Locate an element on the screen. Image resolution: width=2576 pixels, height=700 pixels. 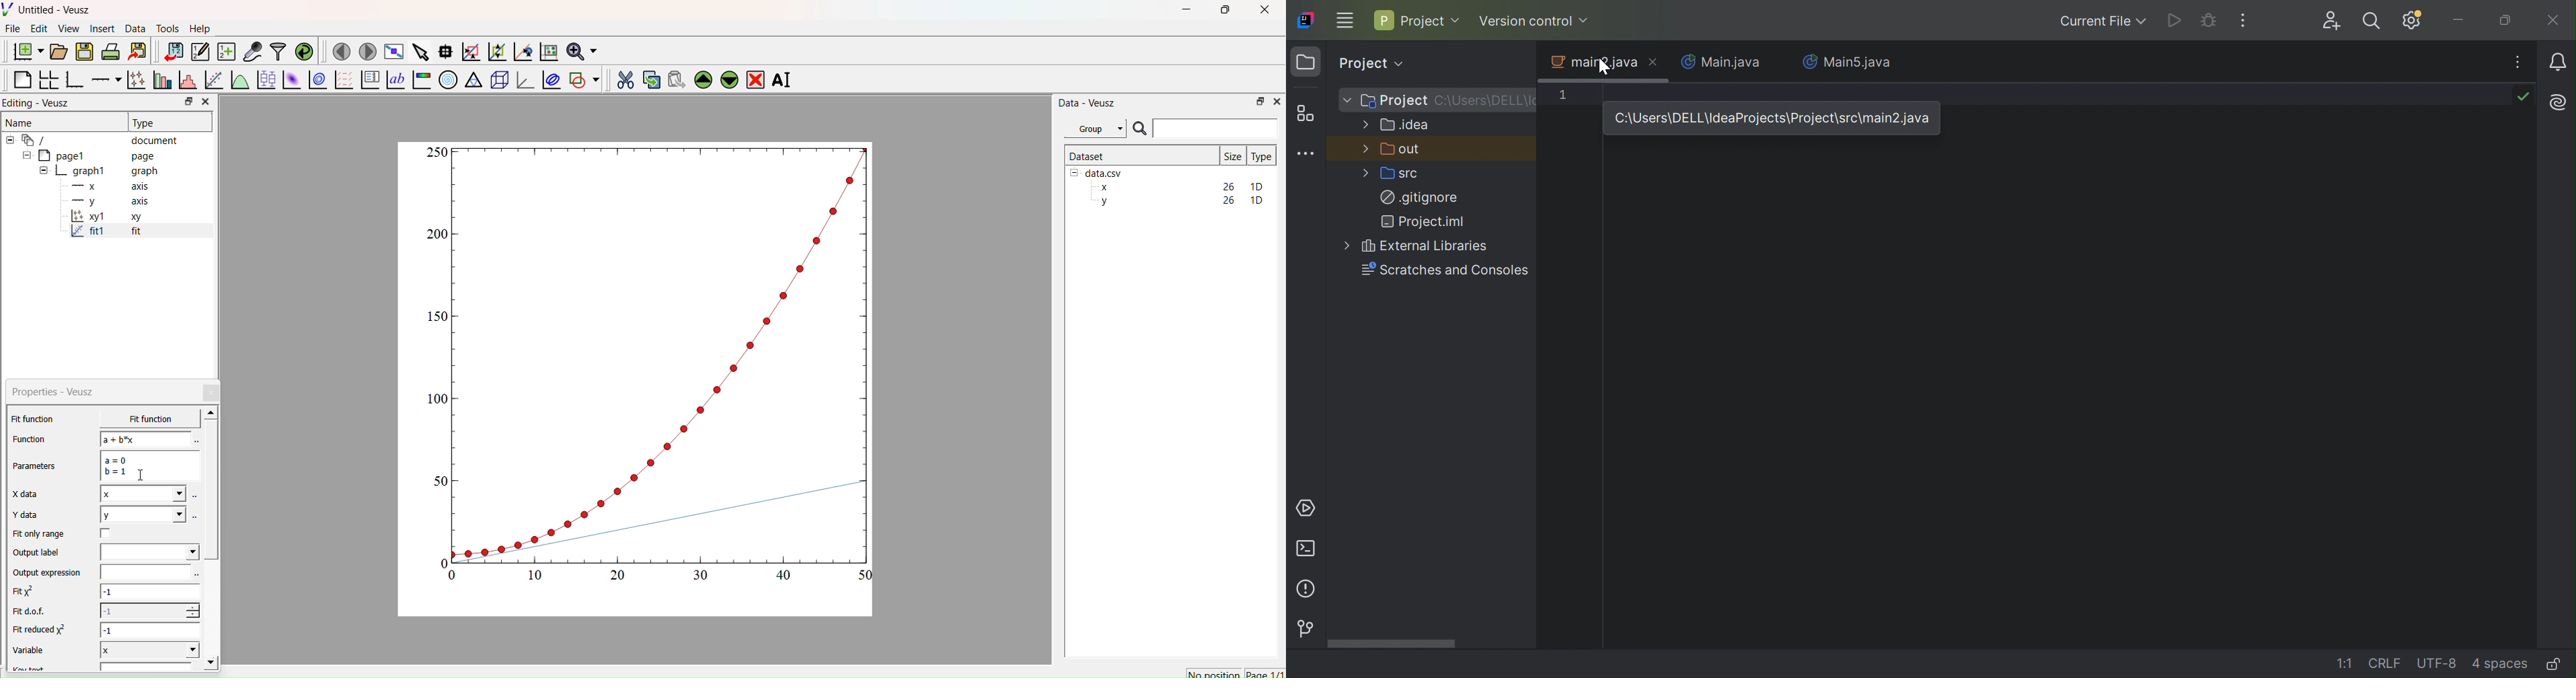
y is located at coordinates (142, 515).